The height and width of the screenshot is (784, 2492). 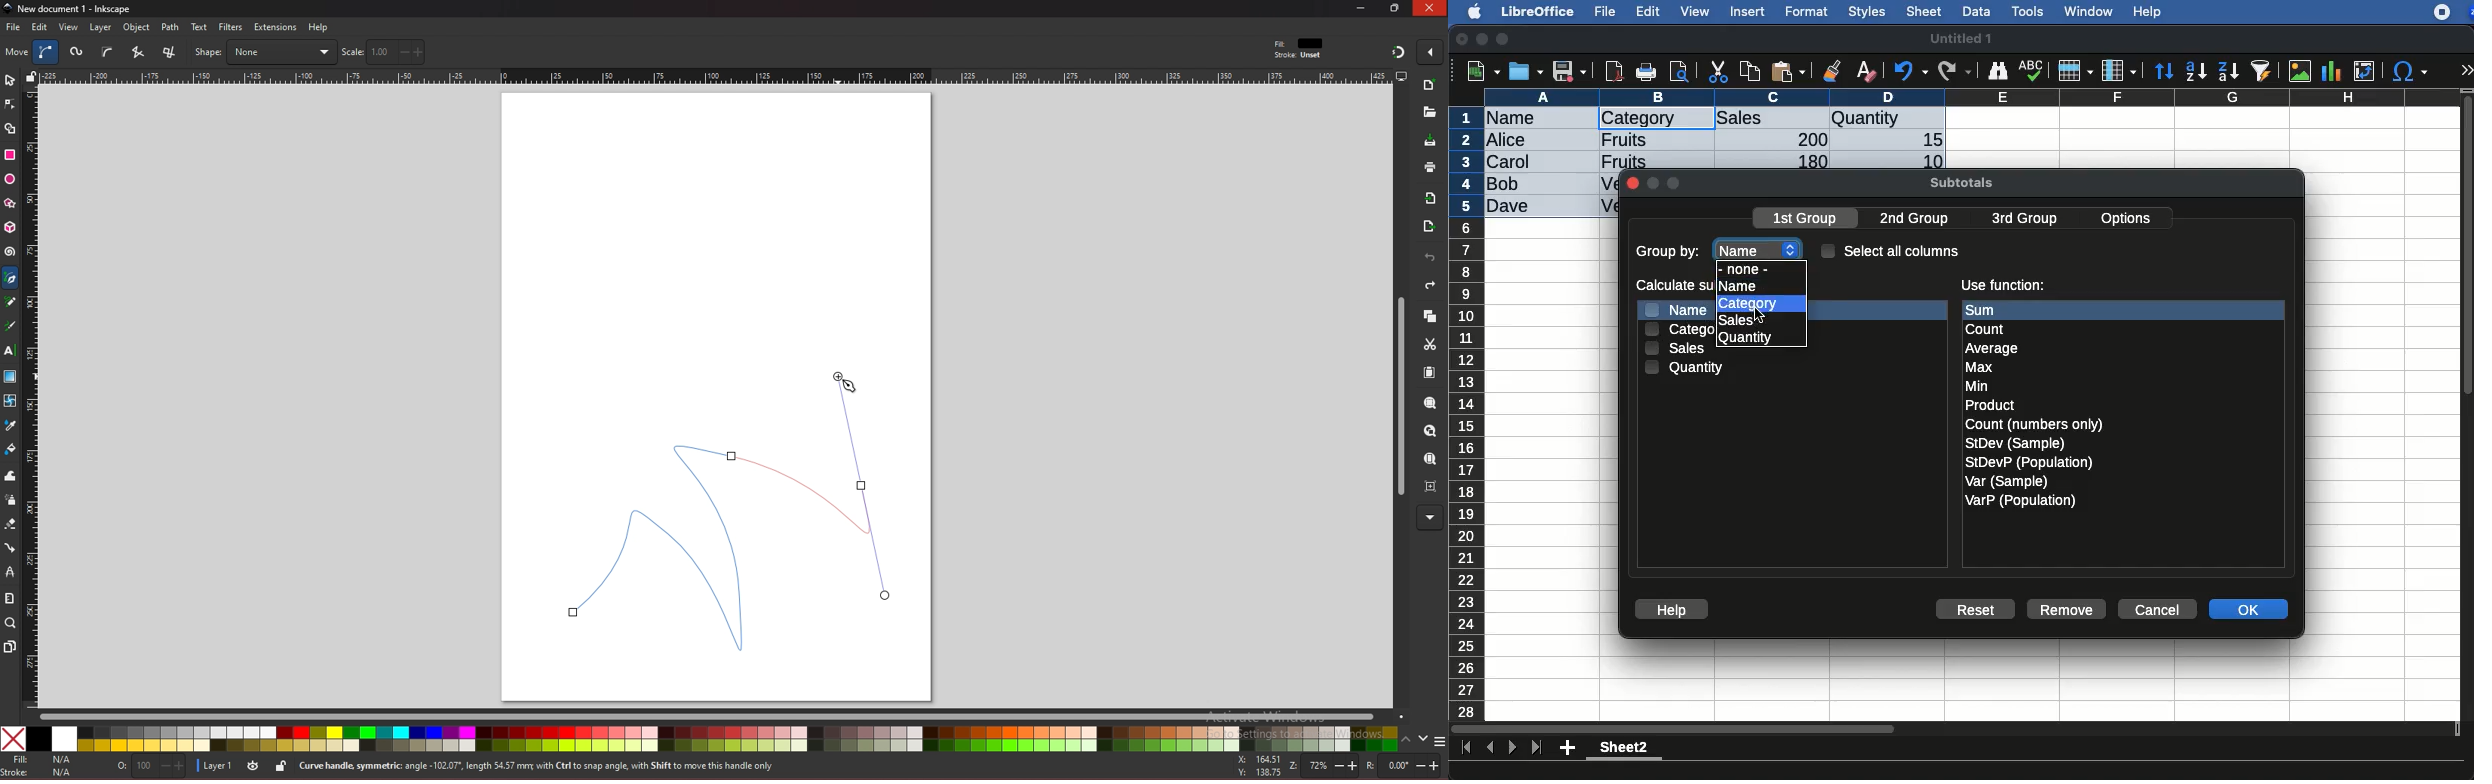 I want to click on save, so click(x=1431, y=142).